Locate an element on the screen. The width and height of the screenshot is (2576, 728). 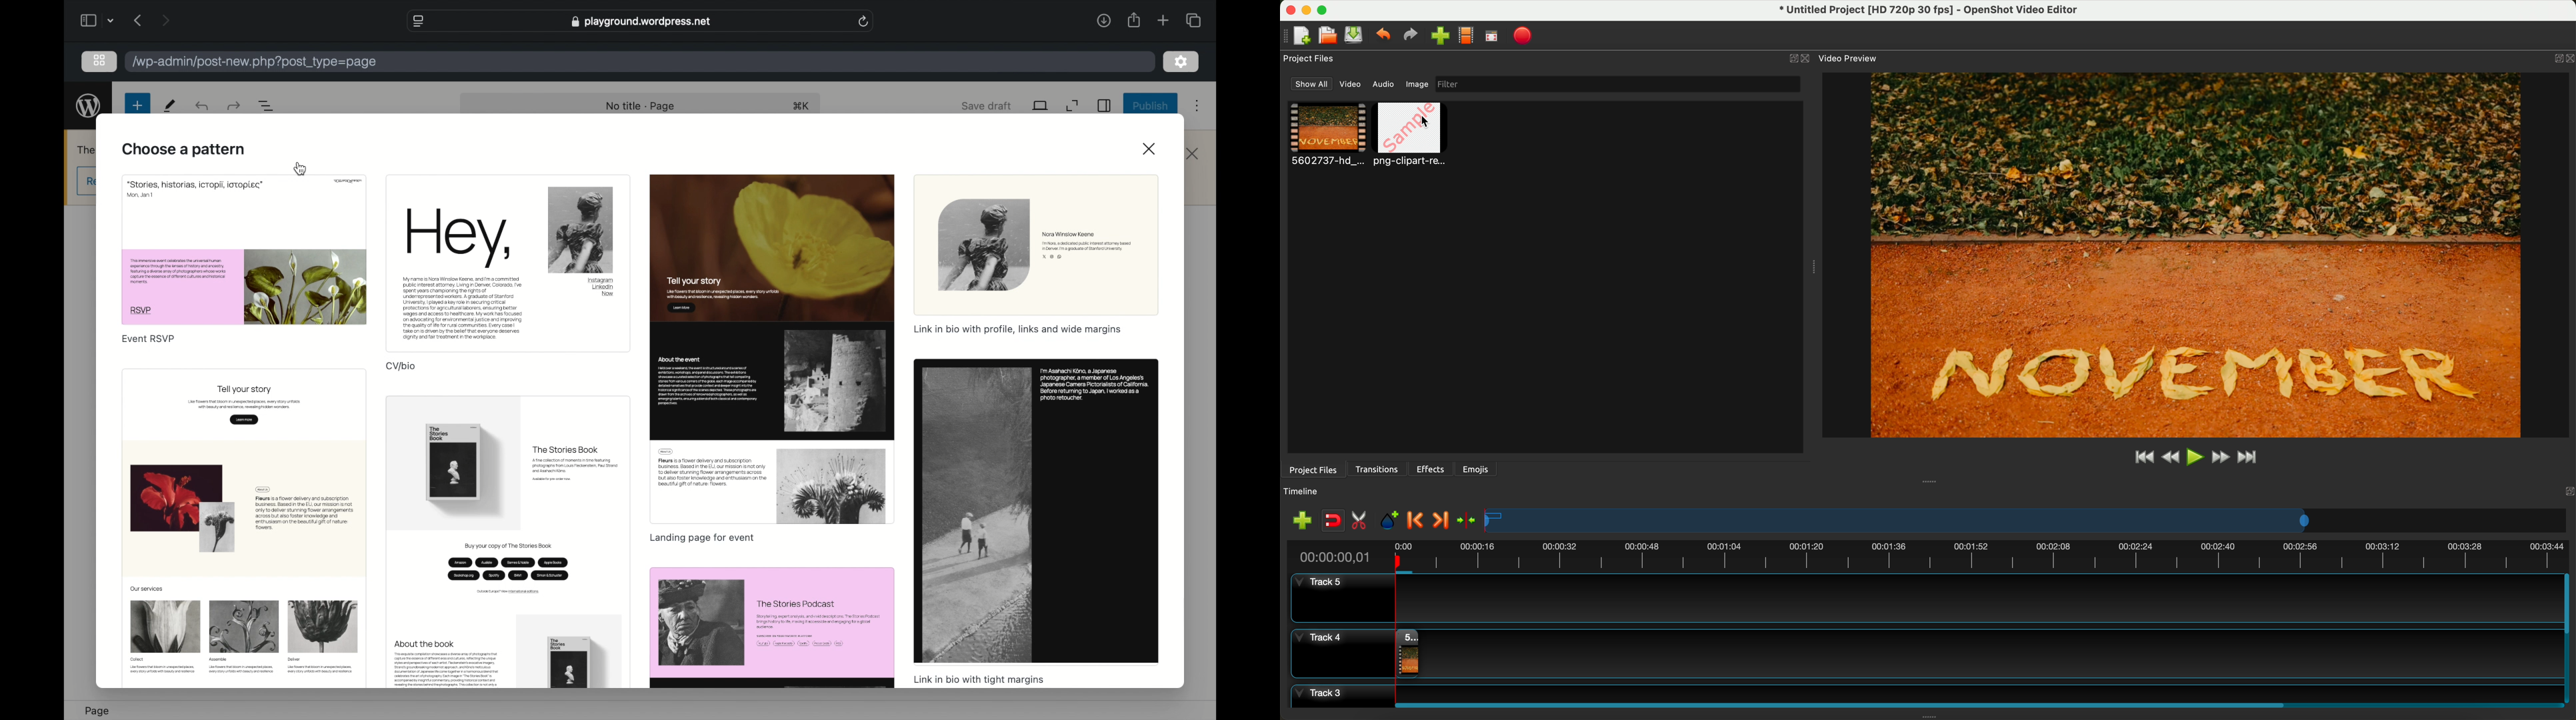
website settings is located at coordinates (417, 22).